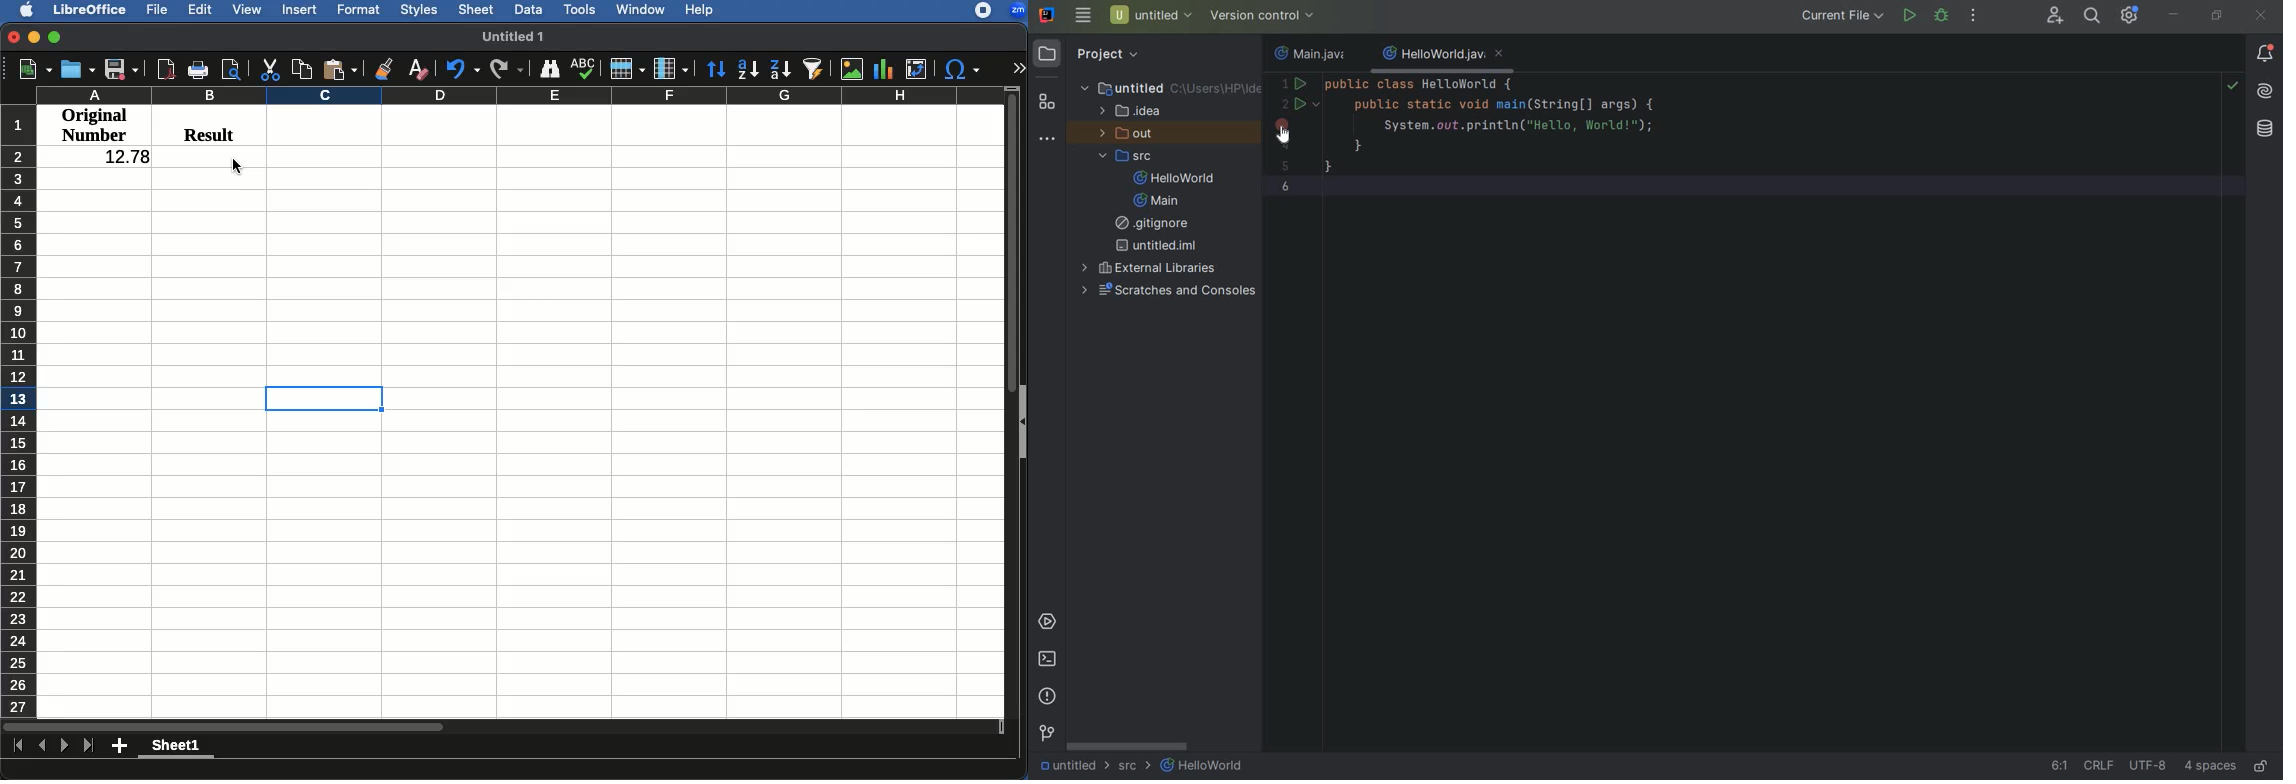 This screenshot has width=2296, height=784. I want to click on AI assistant, so click(2265, 93).